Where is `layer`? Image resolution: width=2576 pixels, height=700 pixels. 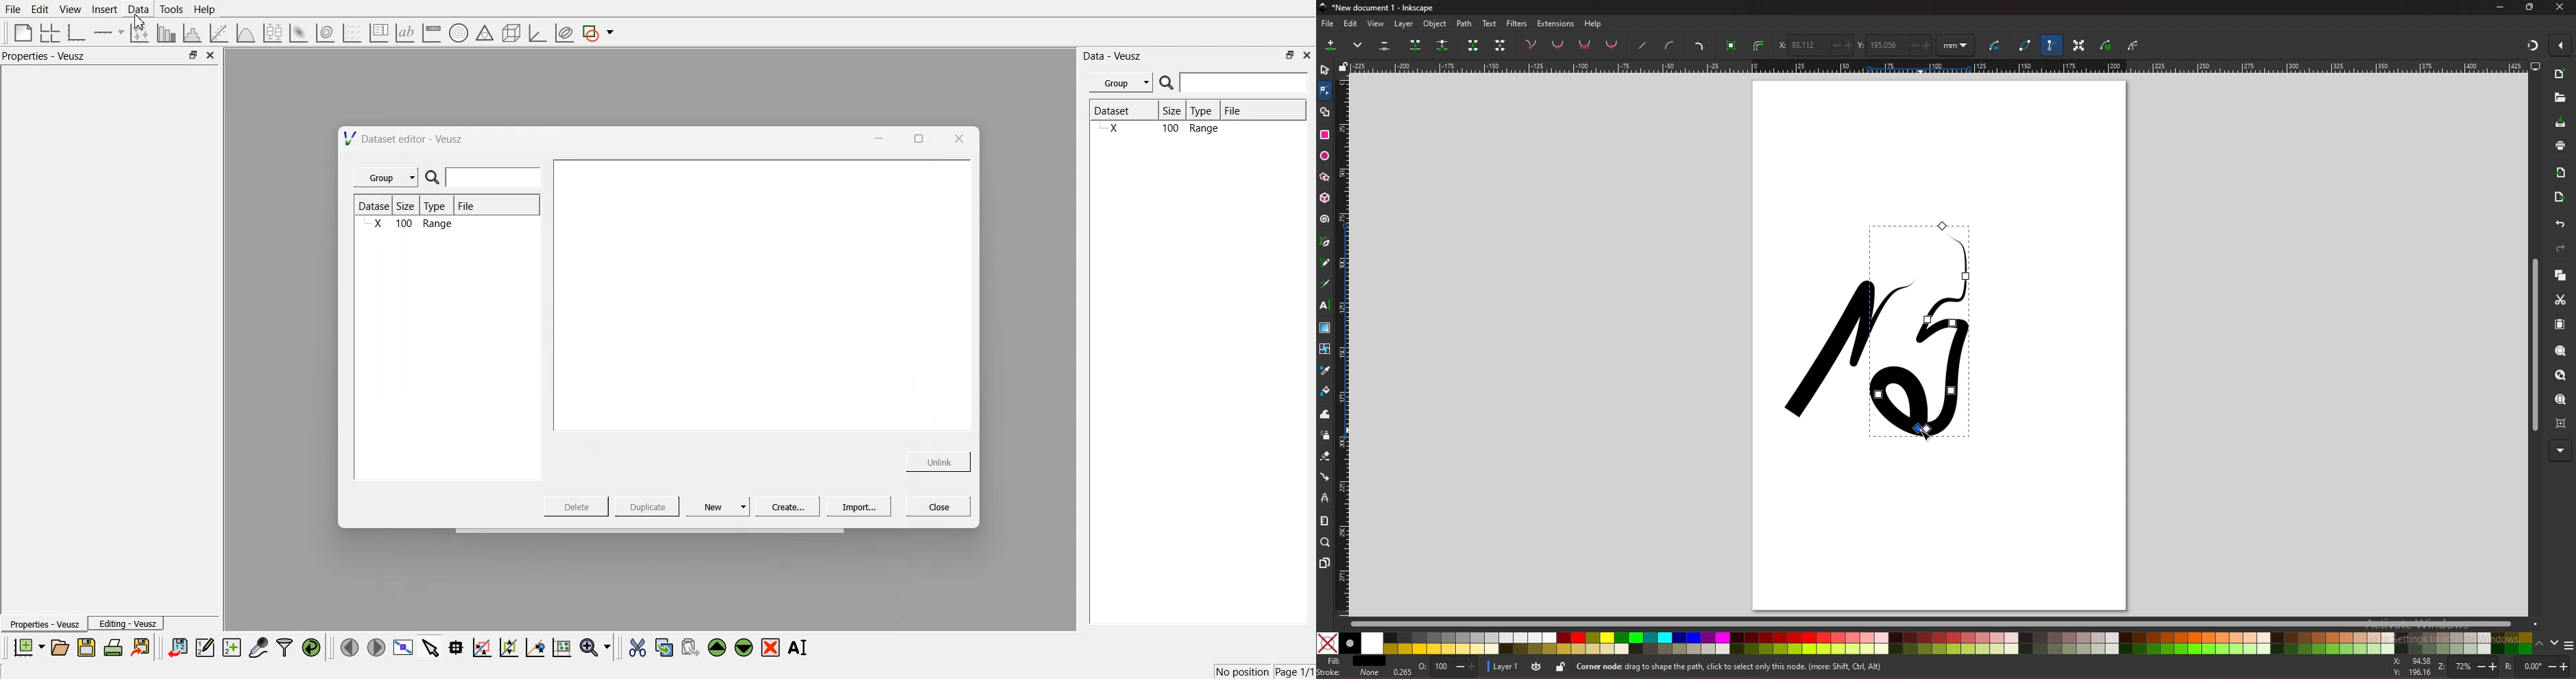 layer is located at coordinates (1504, 667).